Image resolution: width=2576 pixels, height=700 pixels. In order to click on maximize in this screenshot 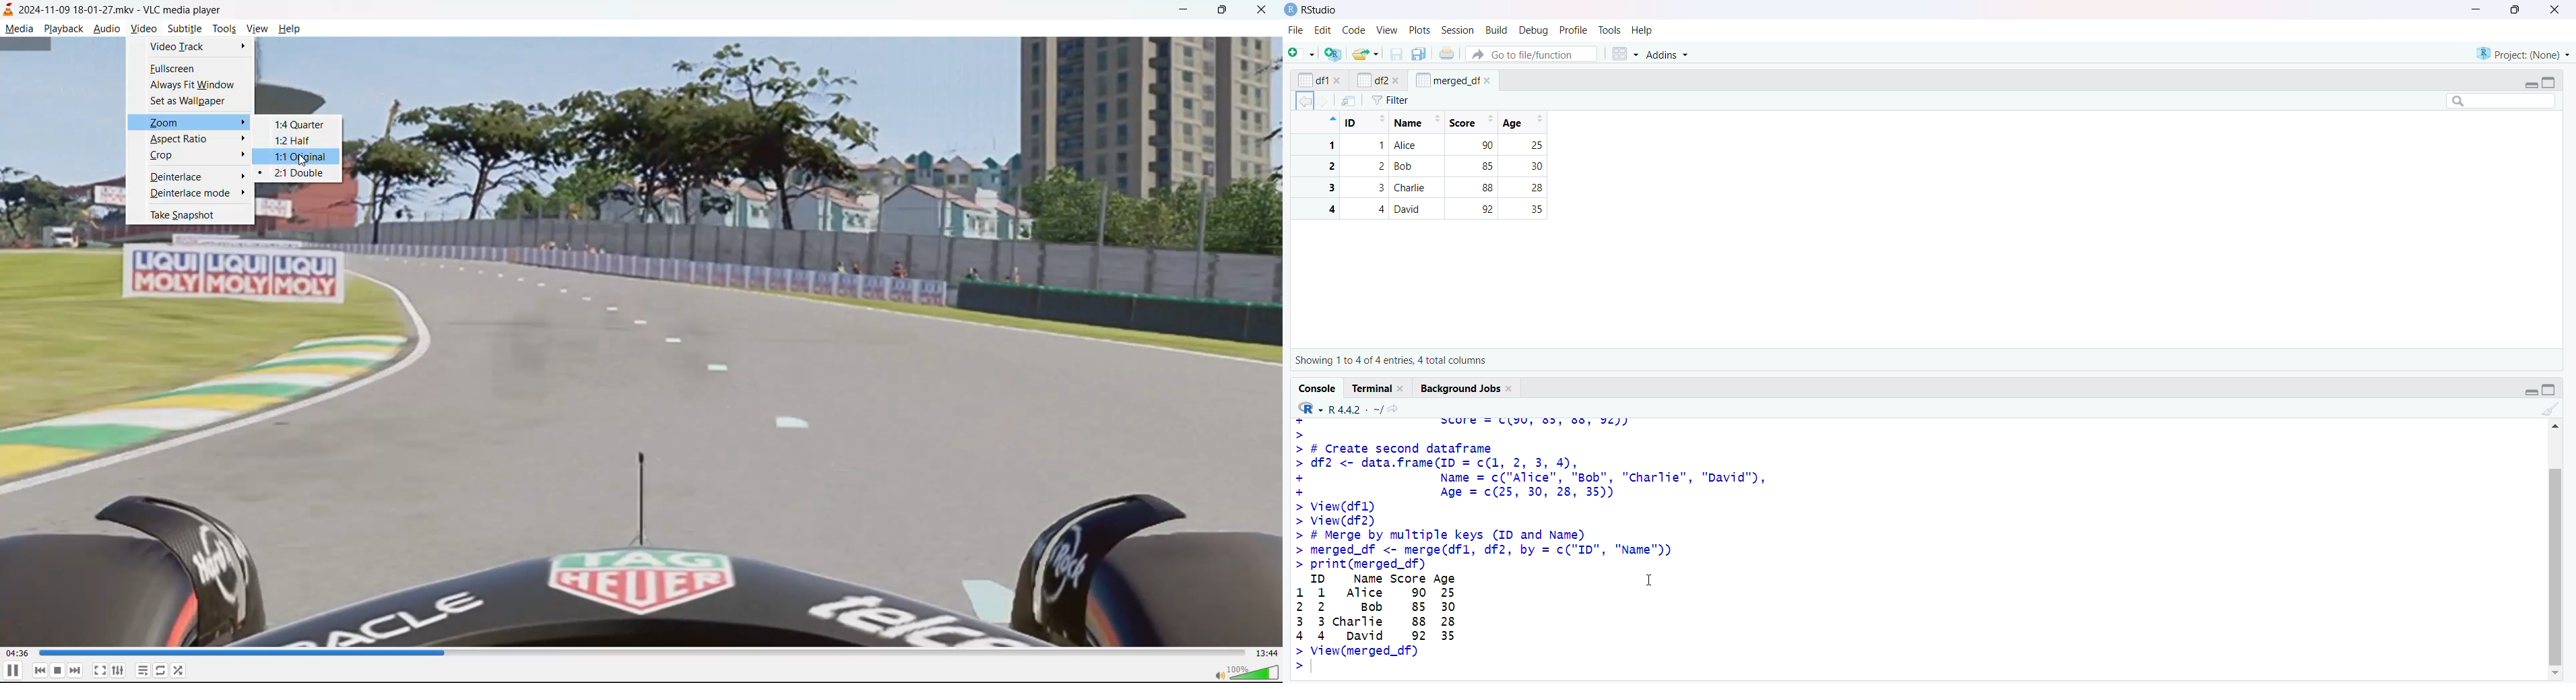, I will do `click(2517, 9)`.